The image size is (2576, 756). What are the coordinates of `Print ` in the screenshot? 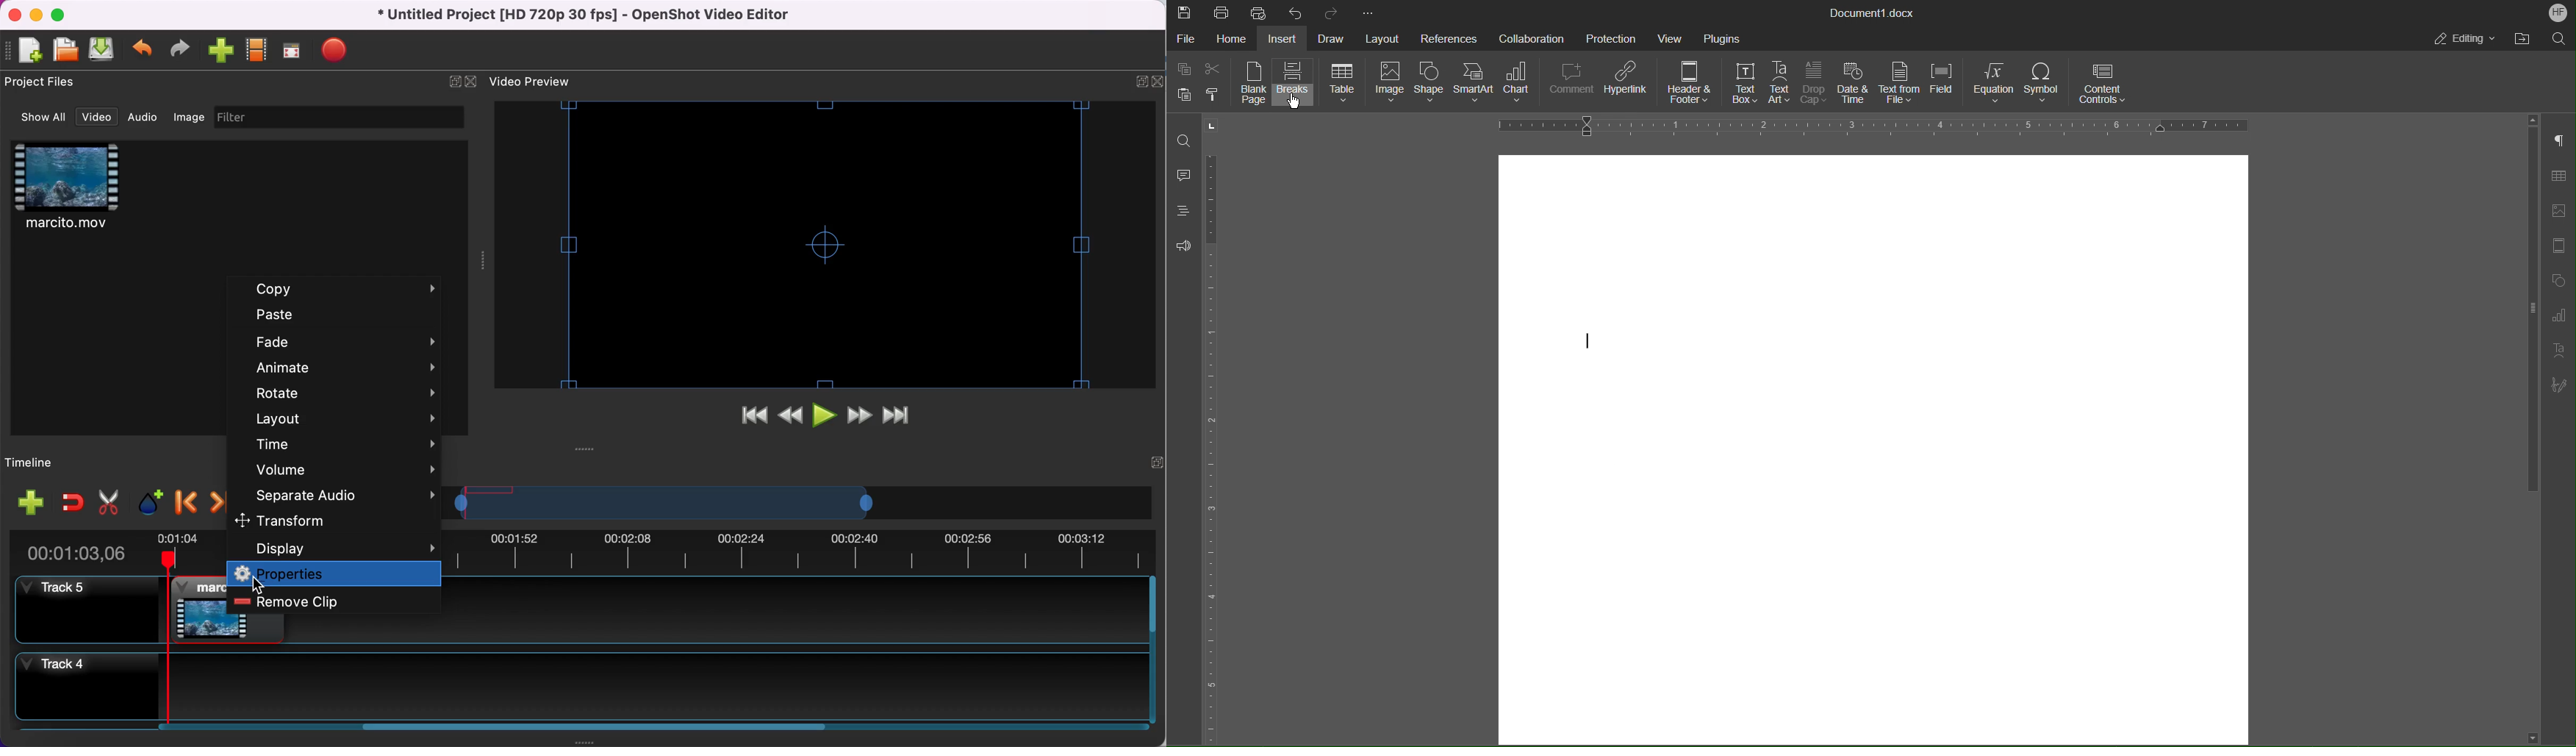 It's located at (1222, 11).